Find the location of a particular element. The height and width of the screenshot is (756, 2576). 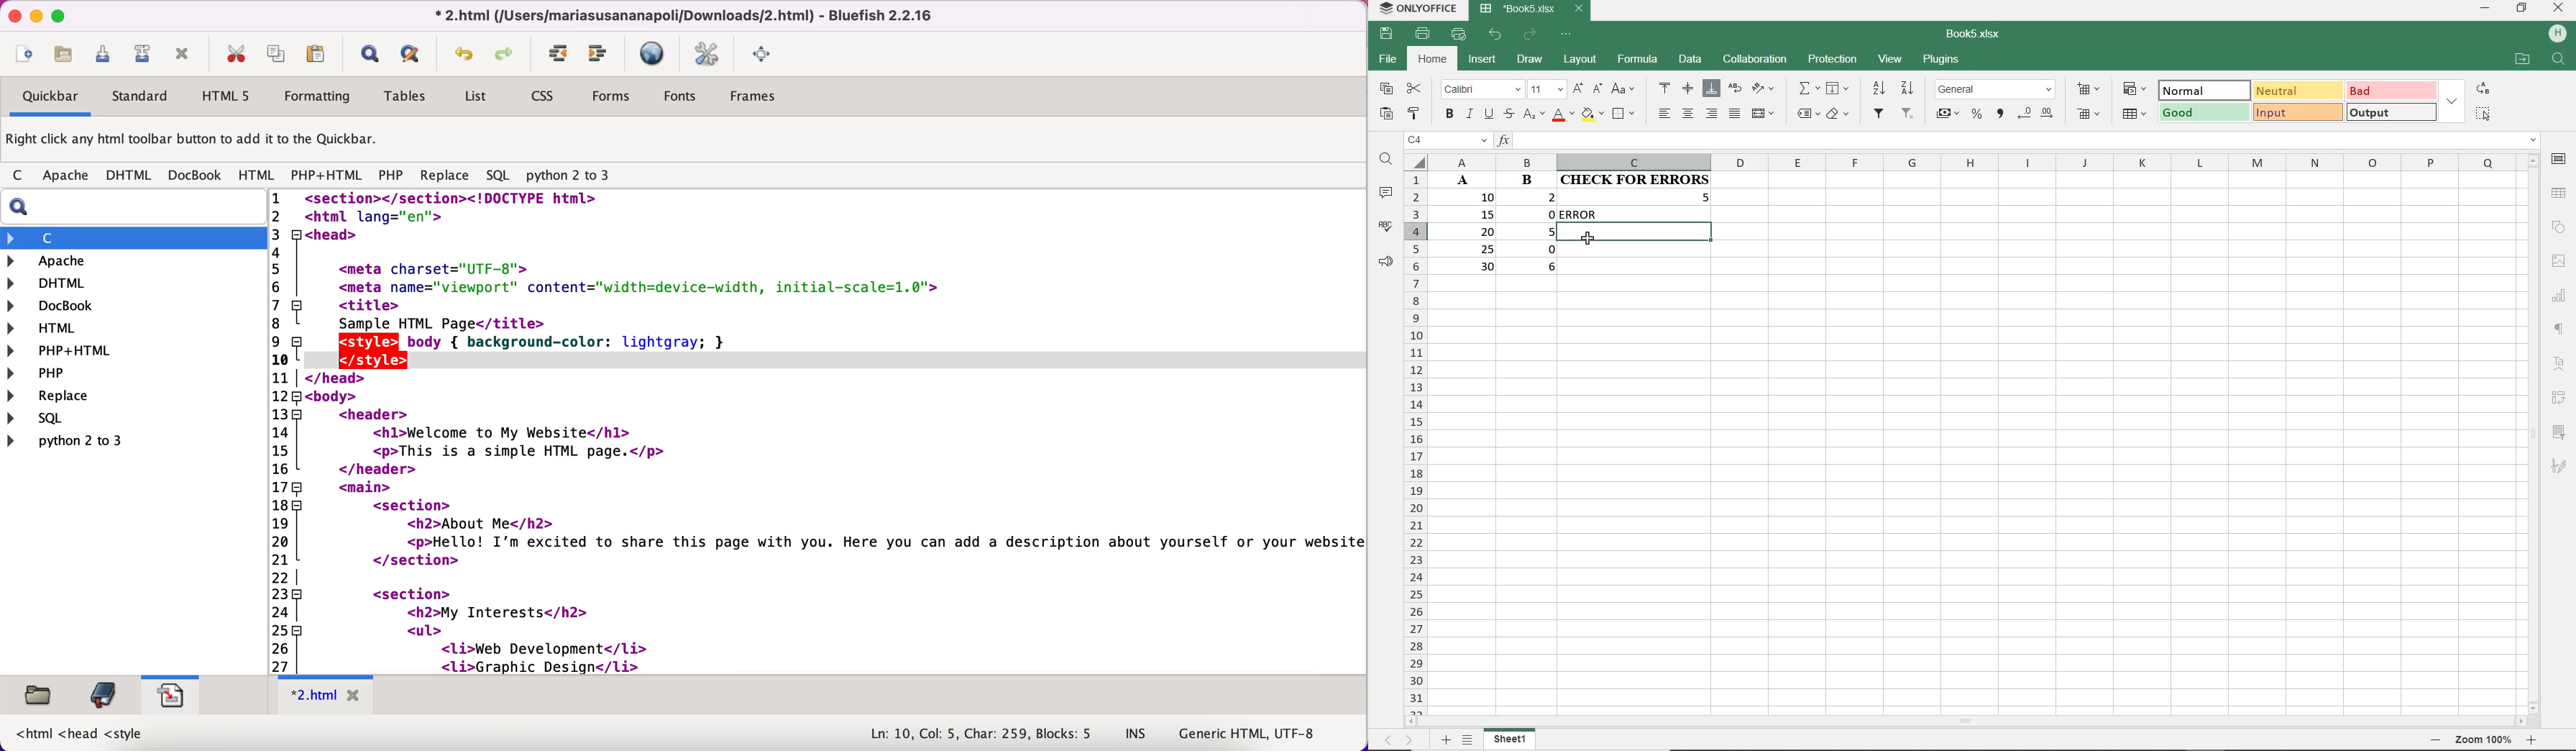

PLUGINS is located at coordinates (1940, 61).